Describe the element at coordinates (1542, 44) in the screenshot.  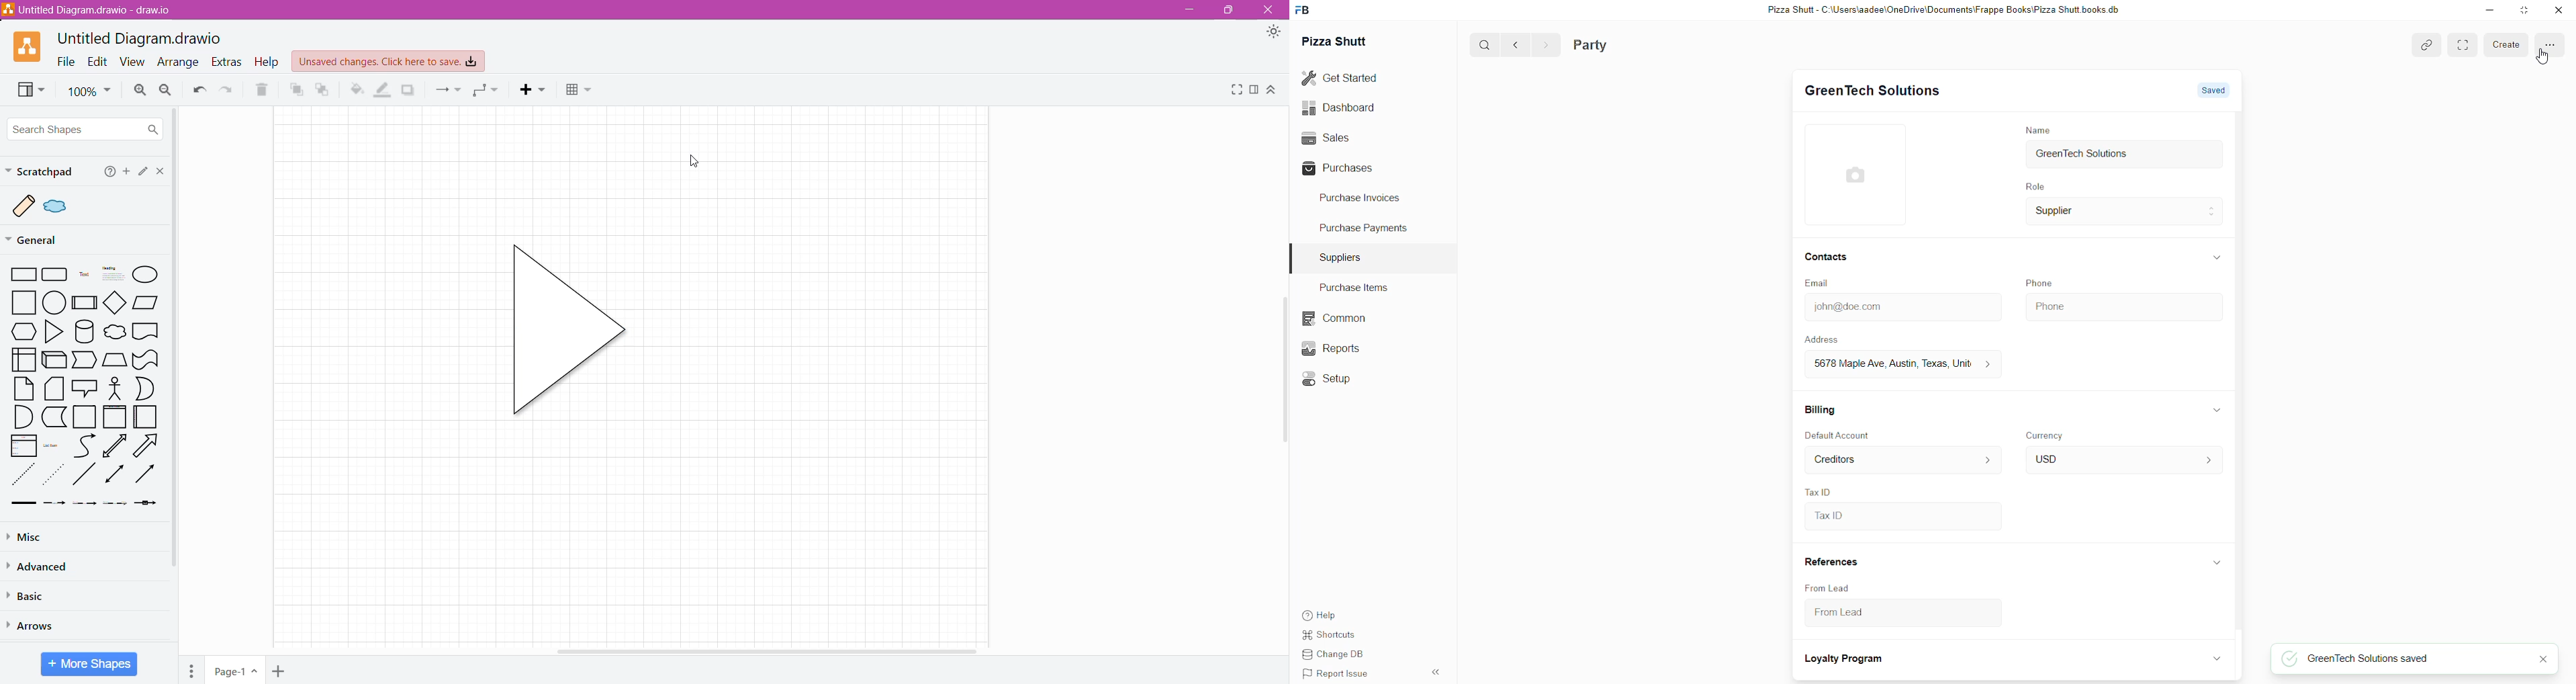
I see `next page` at that location.